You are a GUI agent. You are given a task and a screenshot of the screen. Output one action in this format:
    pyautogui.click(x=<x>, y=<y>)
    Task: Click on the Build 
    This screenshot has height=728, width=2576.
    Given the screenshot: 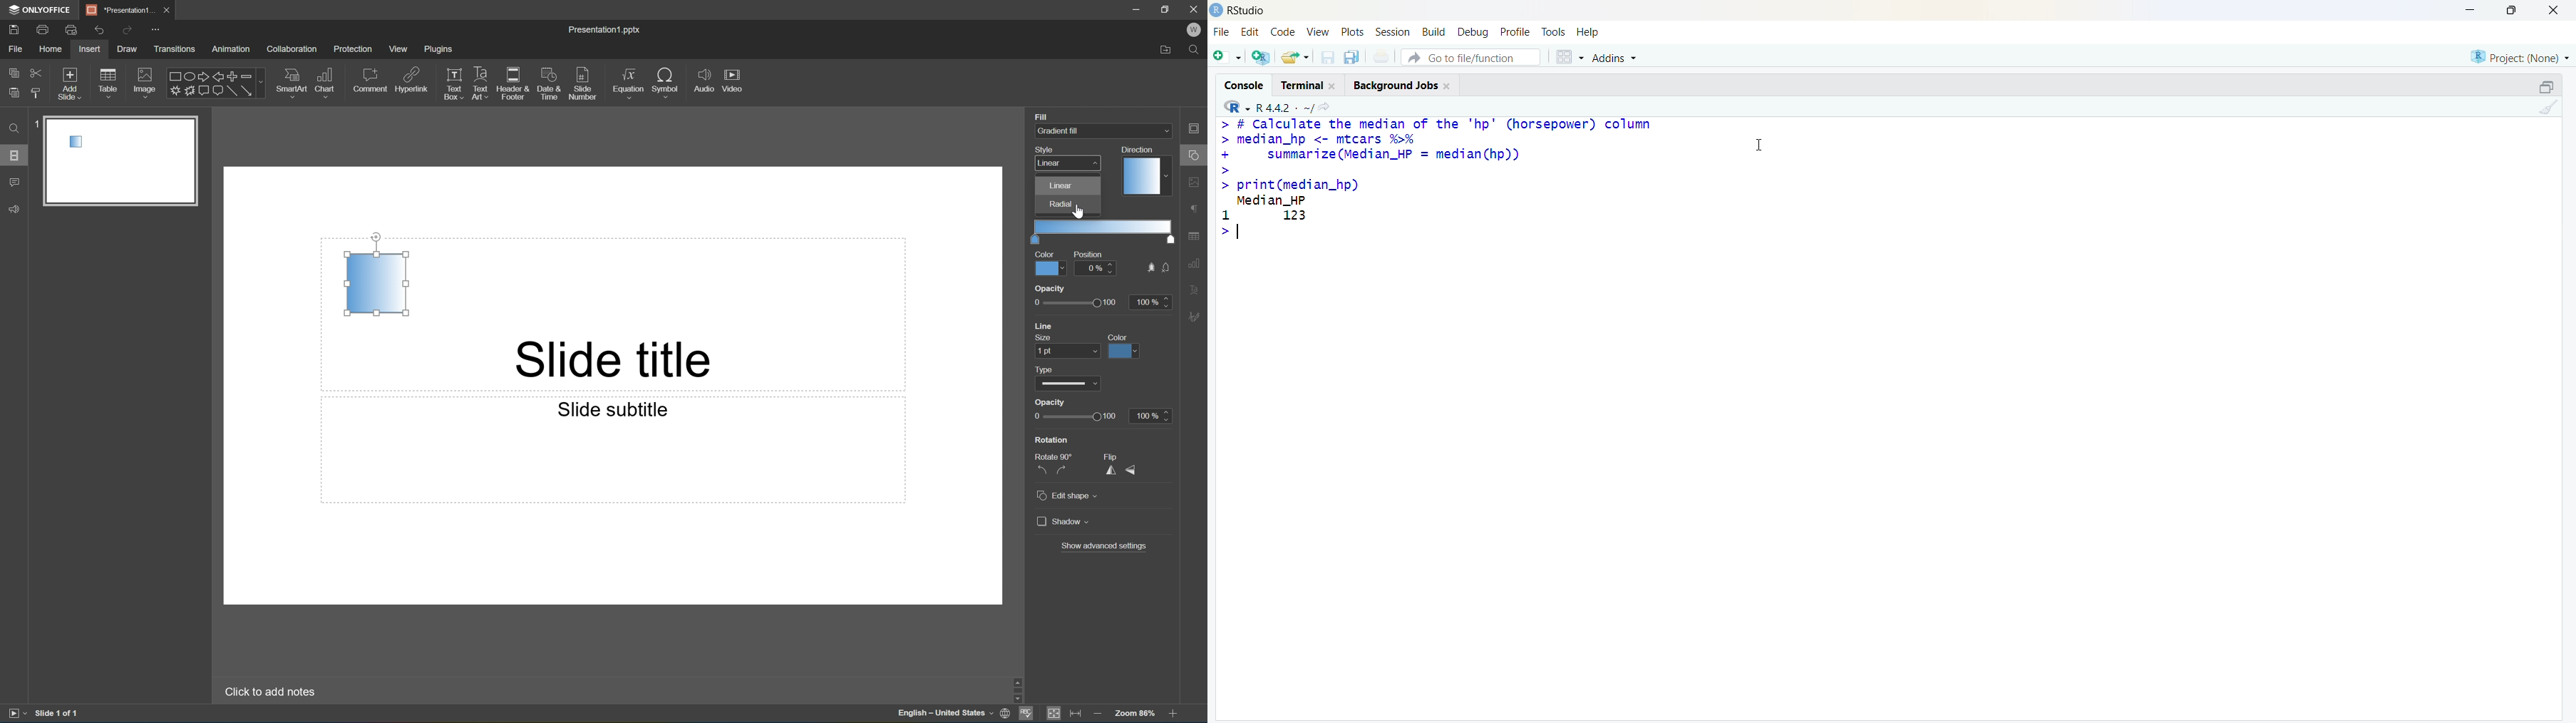 What is the action you would take?
    pyautogui.click(x=1436, y=33)
    